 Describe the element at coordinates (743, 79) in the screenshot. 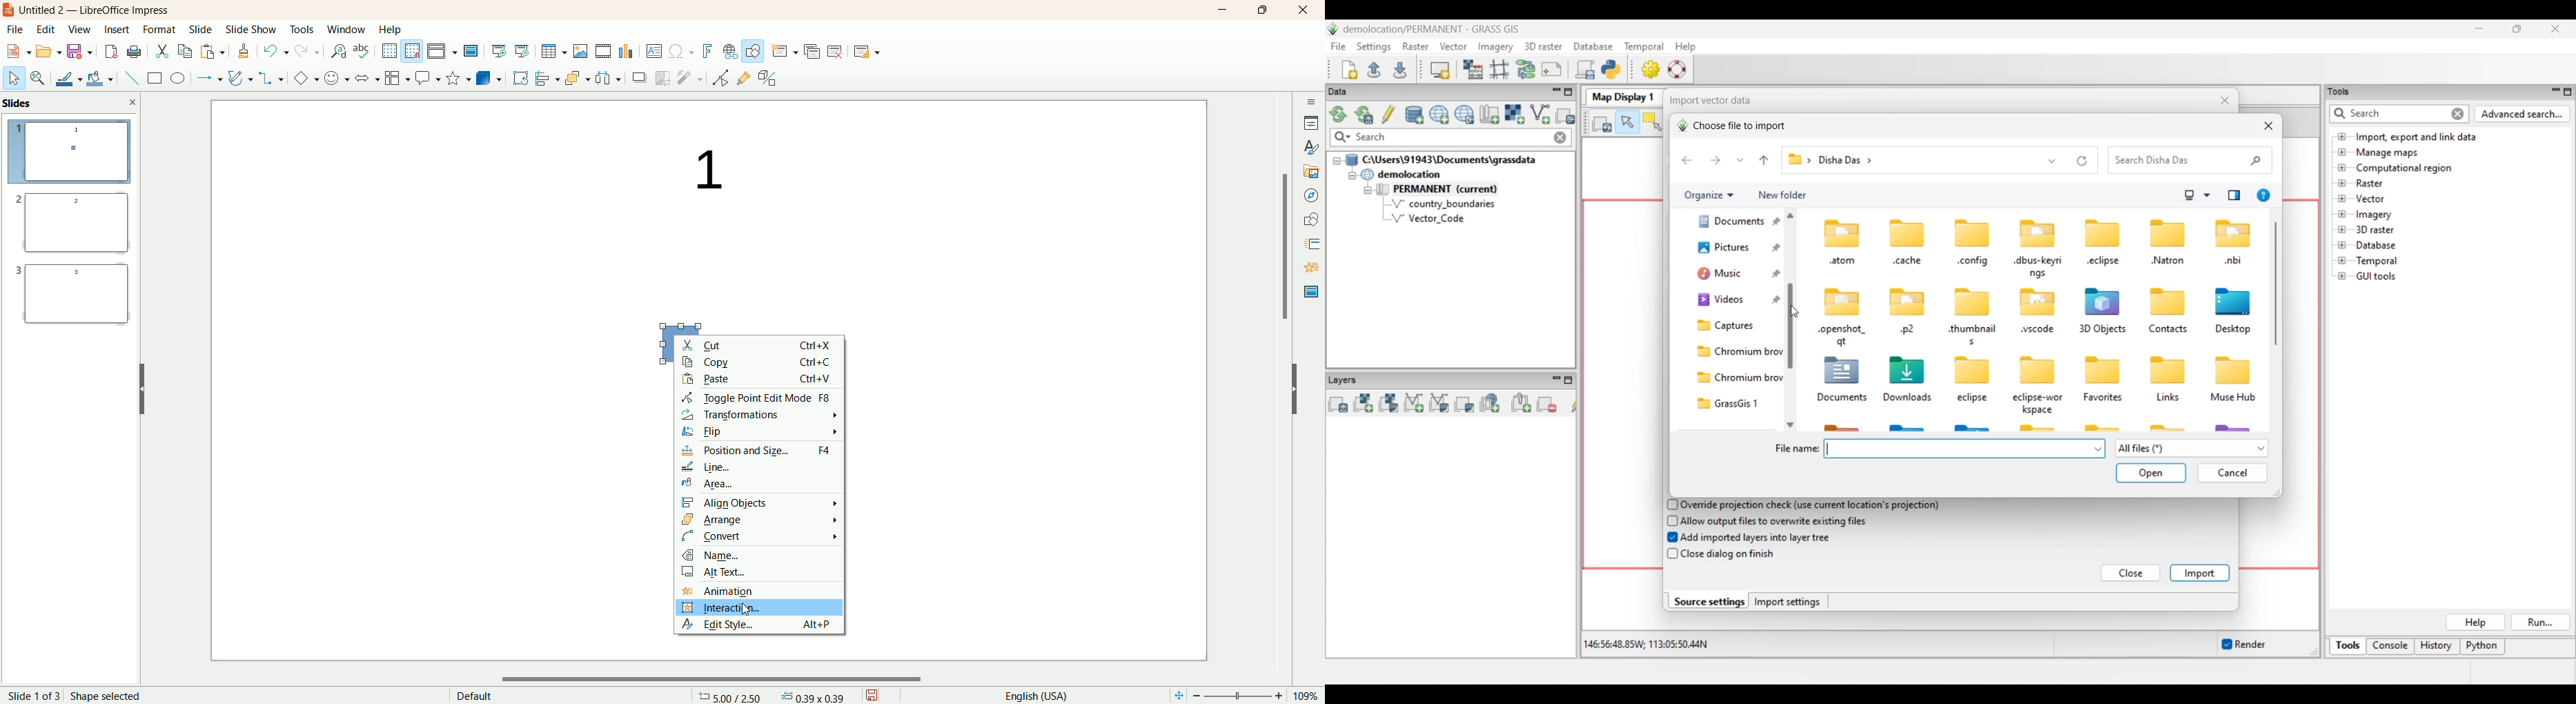

I see `gluepoint function` at that location.